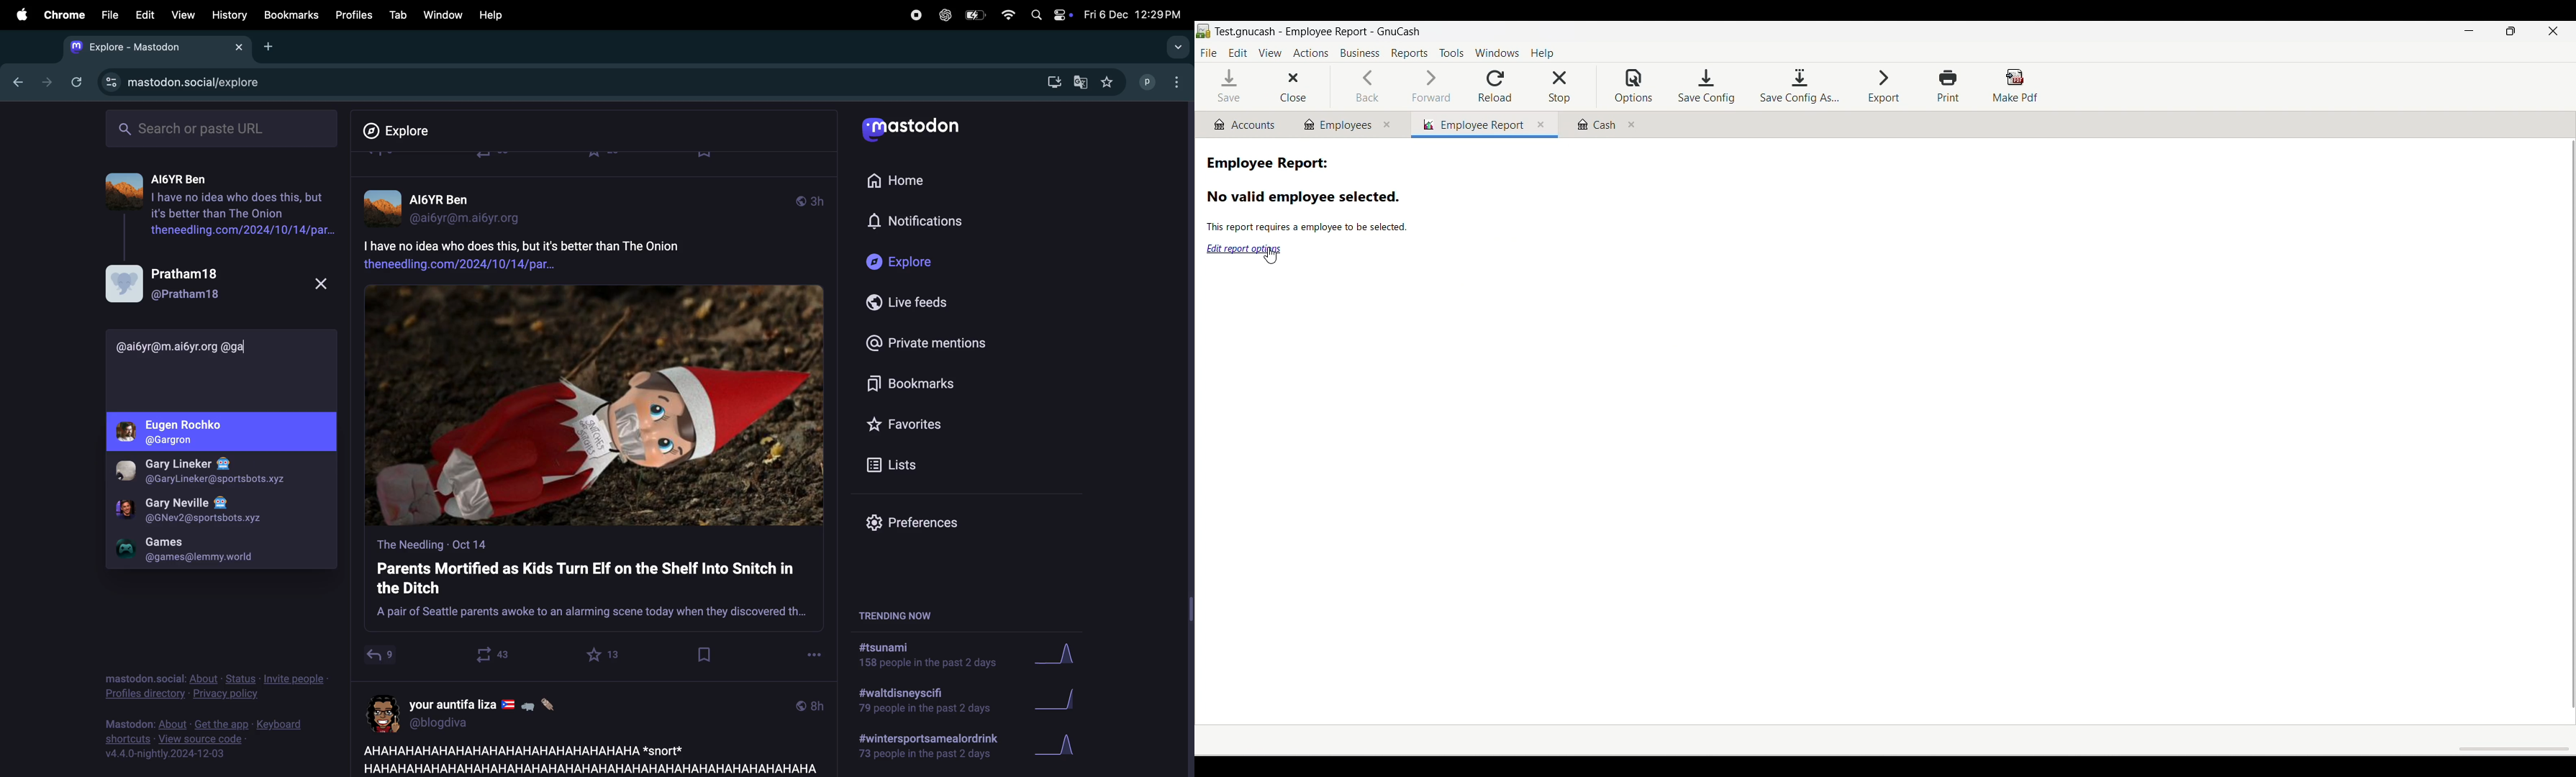 This screenshot has height=784, width=2576. Describe the element at coordinates (917, 386) in the screenshot. I see `Bookmarks` at that location.